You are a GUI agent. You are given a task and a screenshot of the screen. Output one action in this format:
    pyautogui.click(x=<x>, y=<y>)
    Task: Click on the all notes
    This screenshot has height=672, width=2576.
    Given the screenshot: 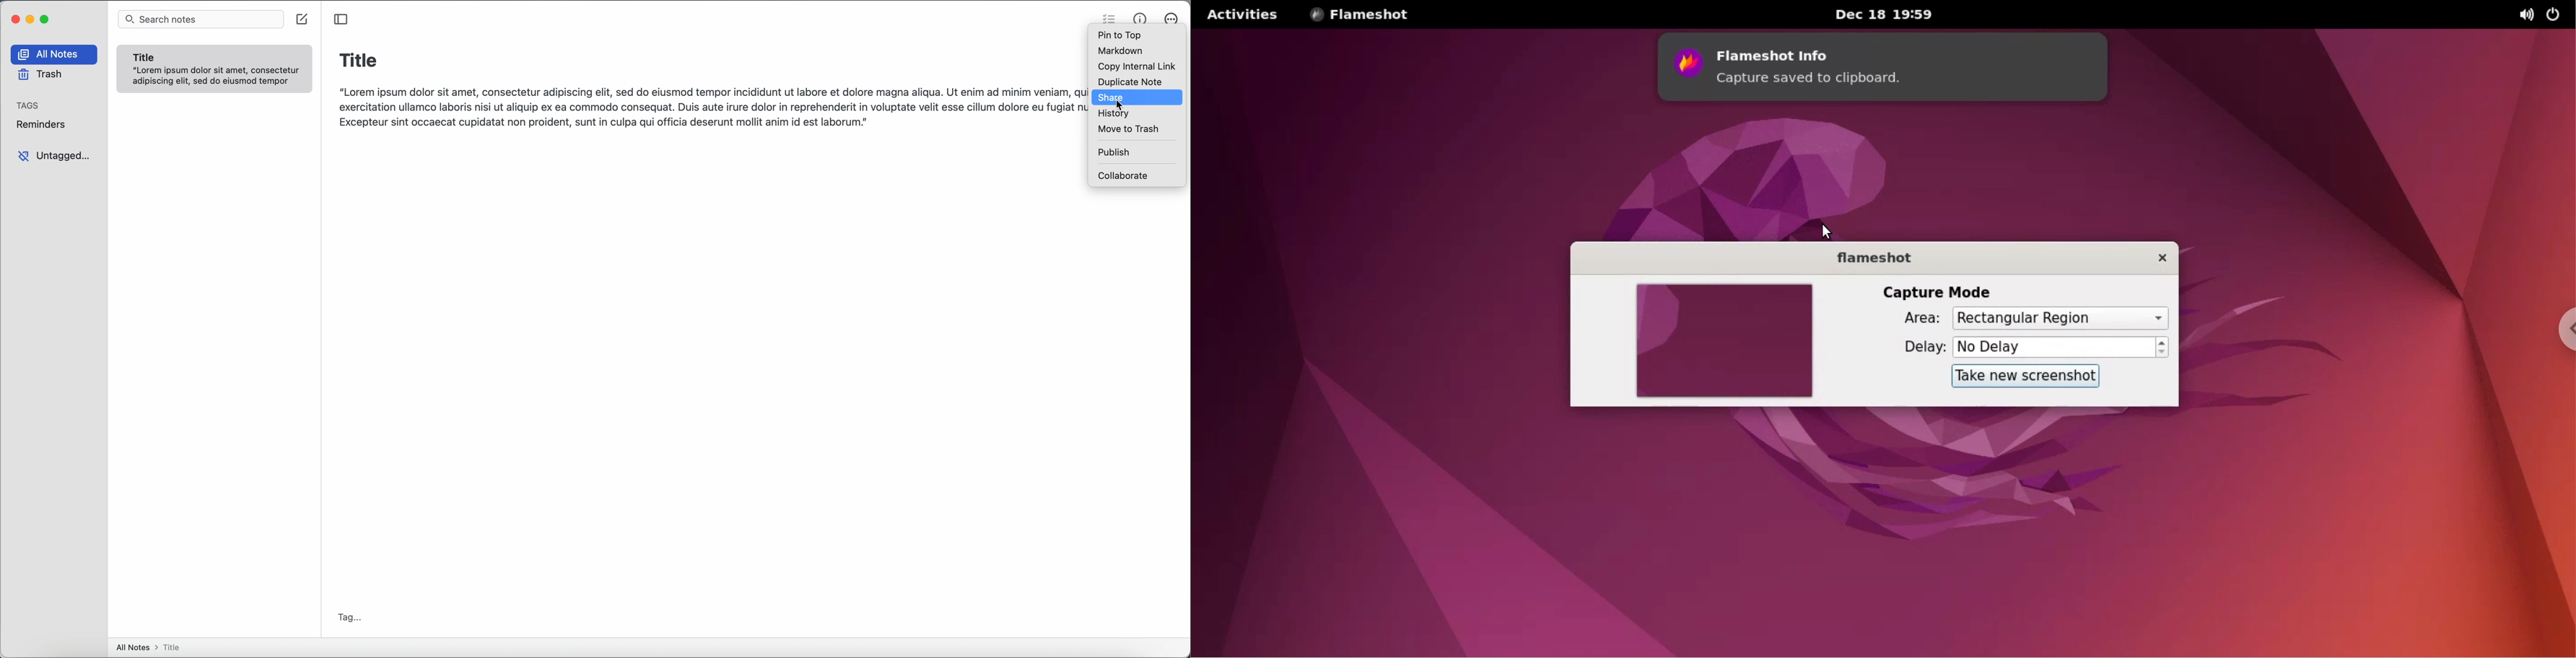 What is the action you would take?
    pyautogui.click(x=56, y=55)
    